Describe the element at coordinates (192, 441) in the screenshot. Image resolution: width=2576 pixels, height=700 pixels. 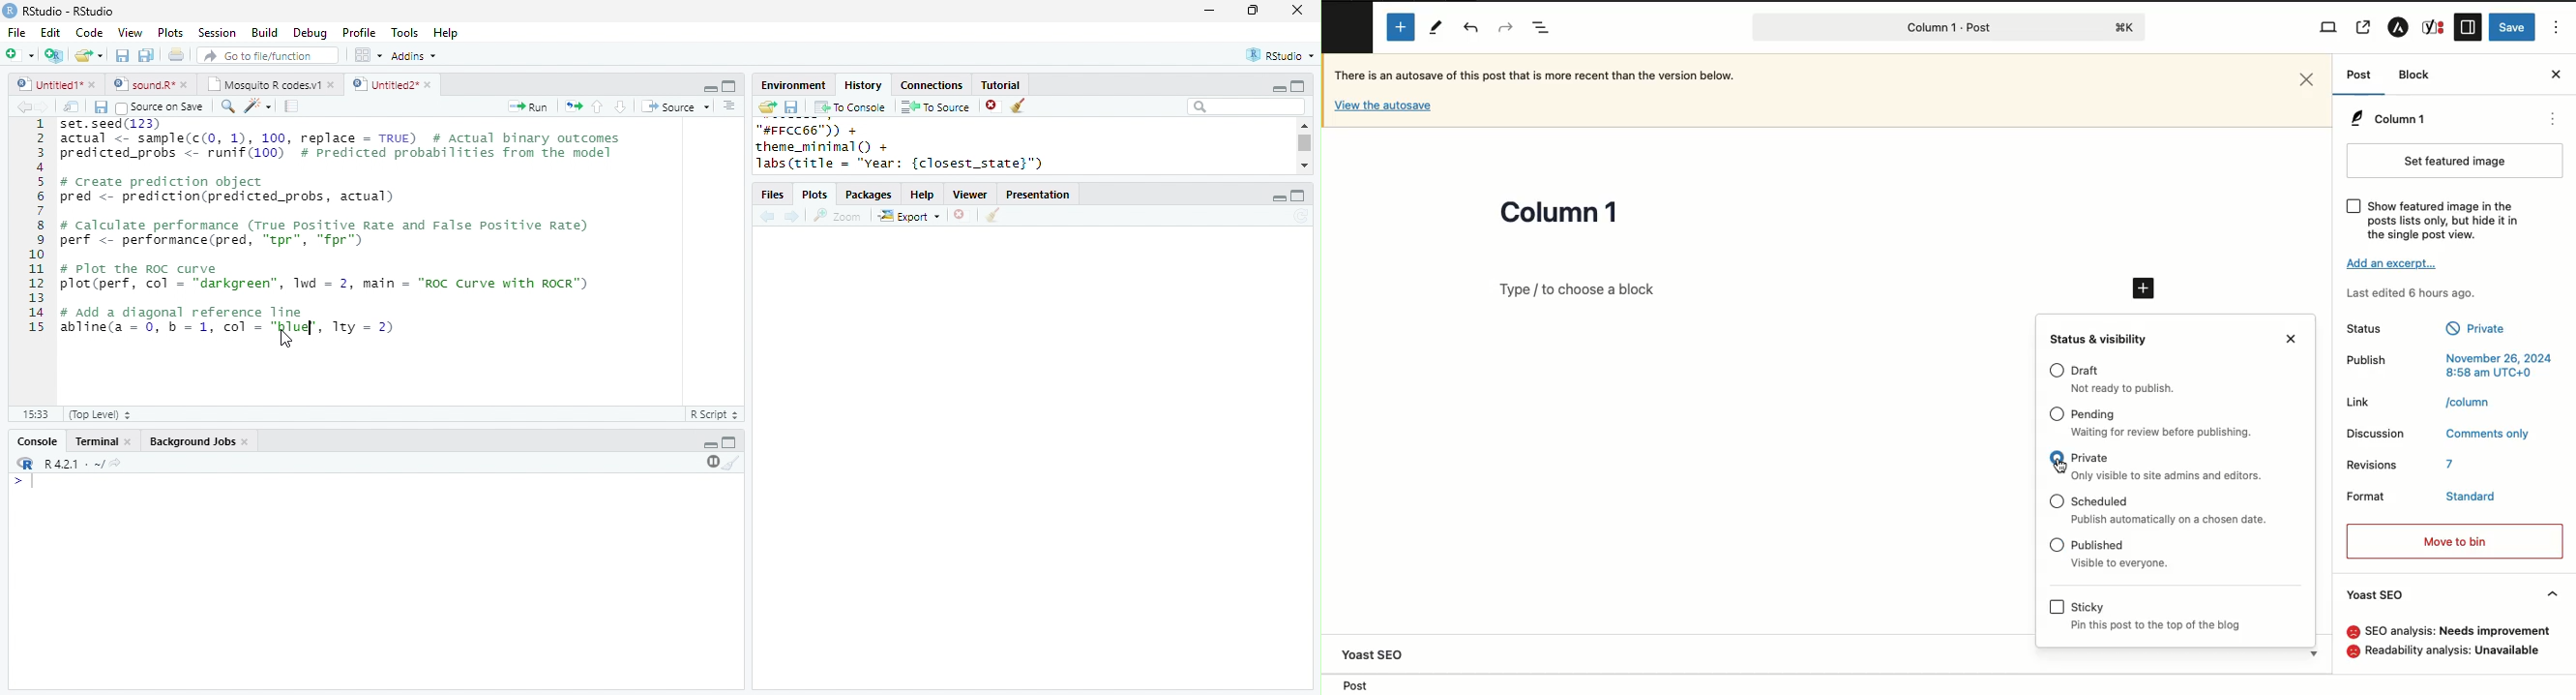
I see `Background Jobs` at that location.